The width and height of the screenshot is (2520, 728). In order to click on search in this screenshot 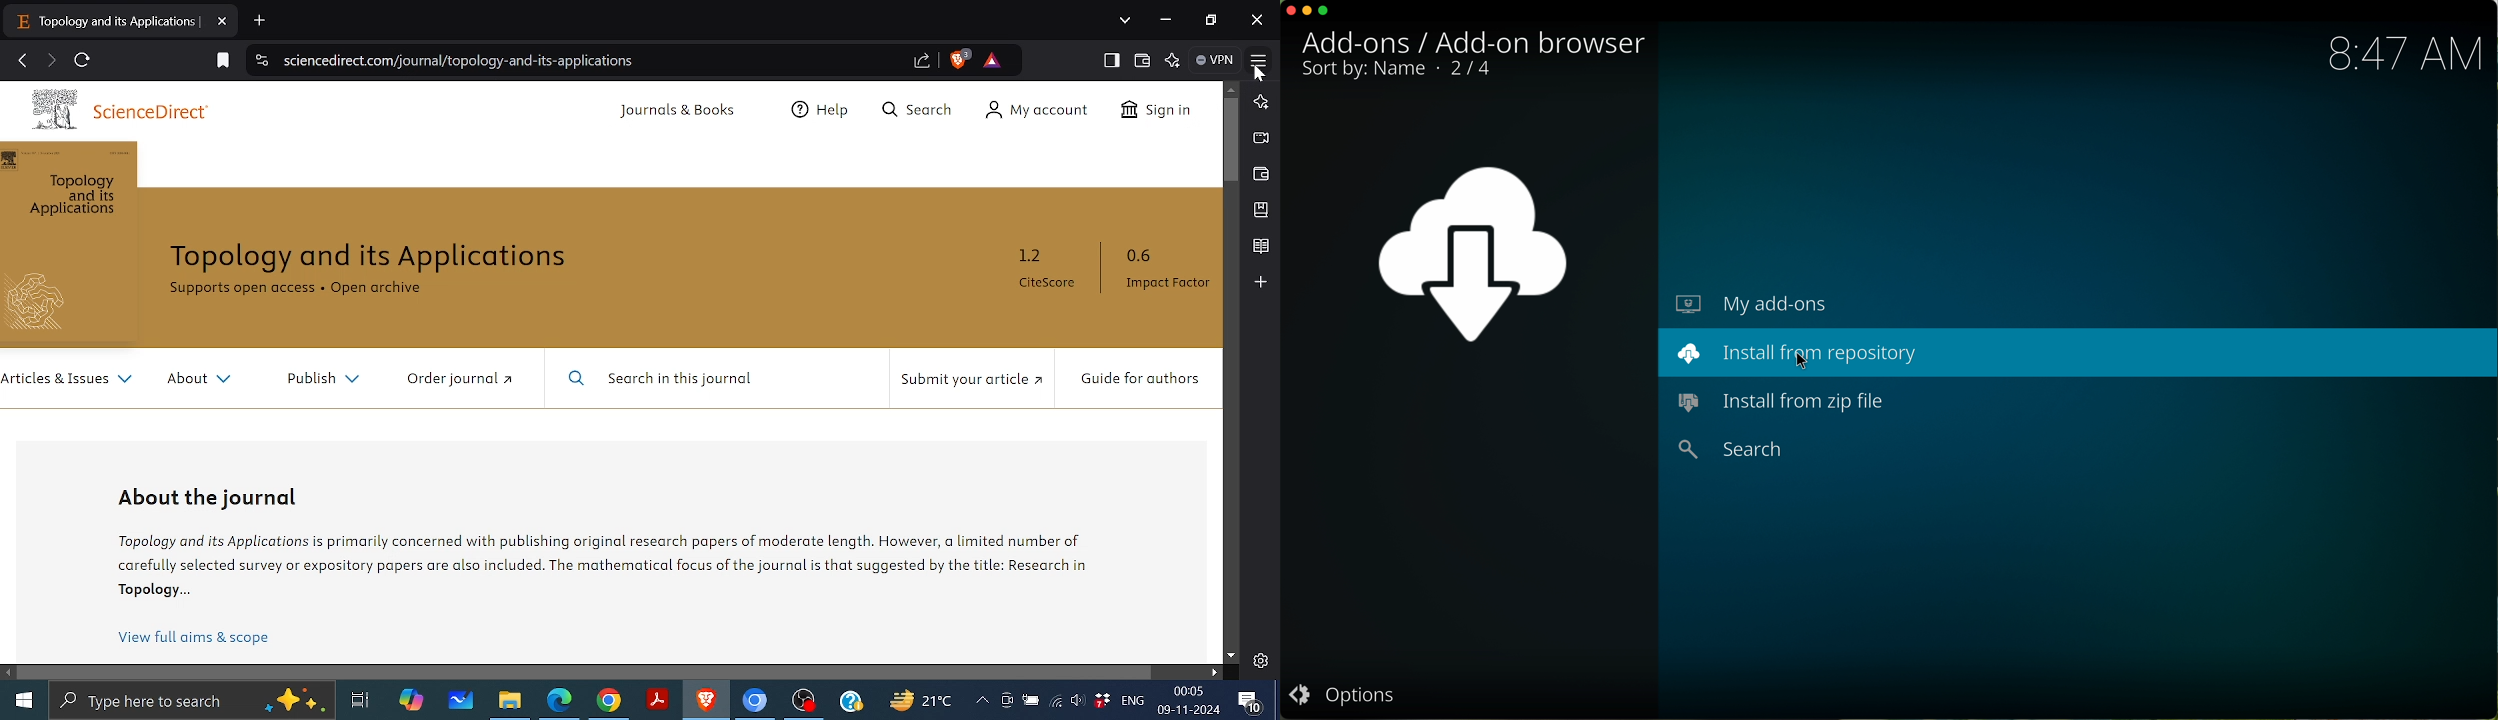, I will do `click(1736, 453)`.